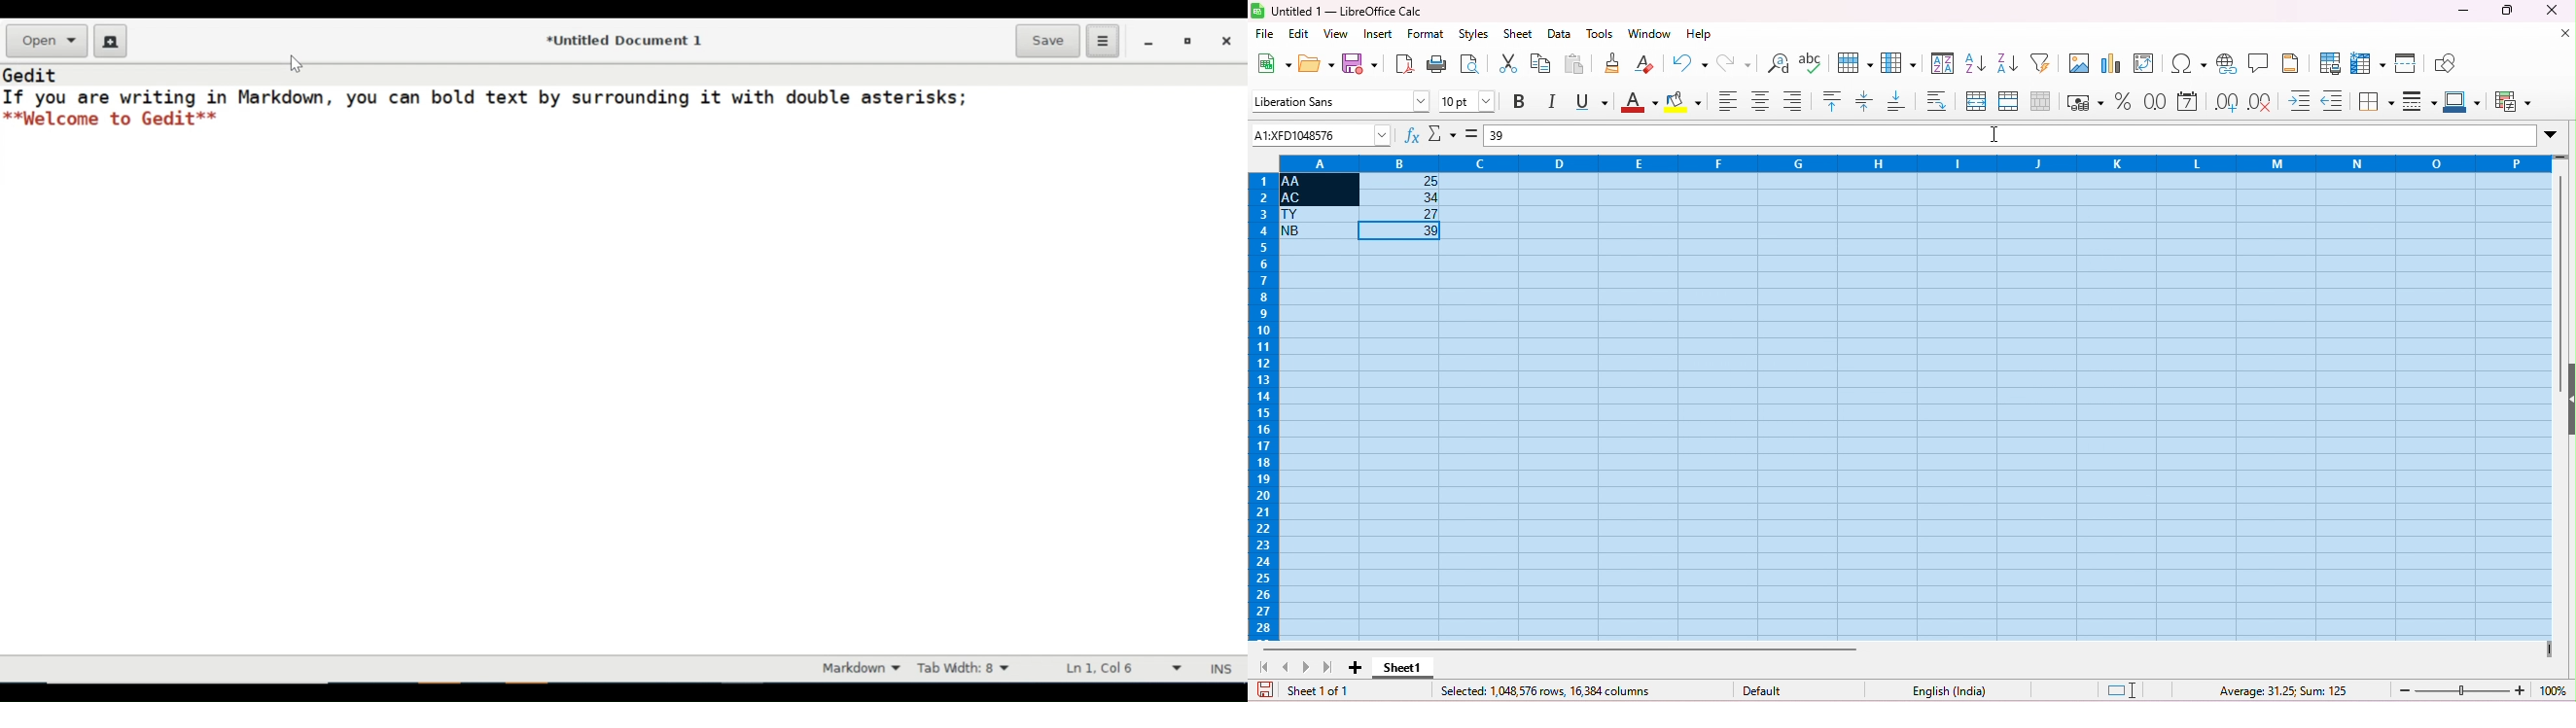 The width and height of the screenshot is (2576, 728). I want to click on print preview, so click(1471, 64).